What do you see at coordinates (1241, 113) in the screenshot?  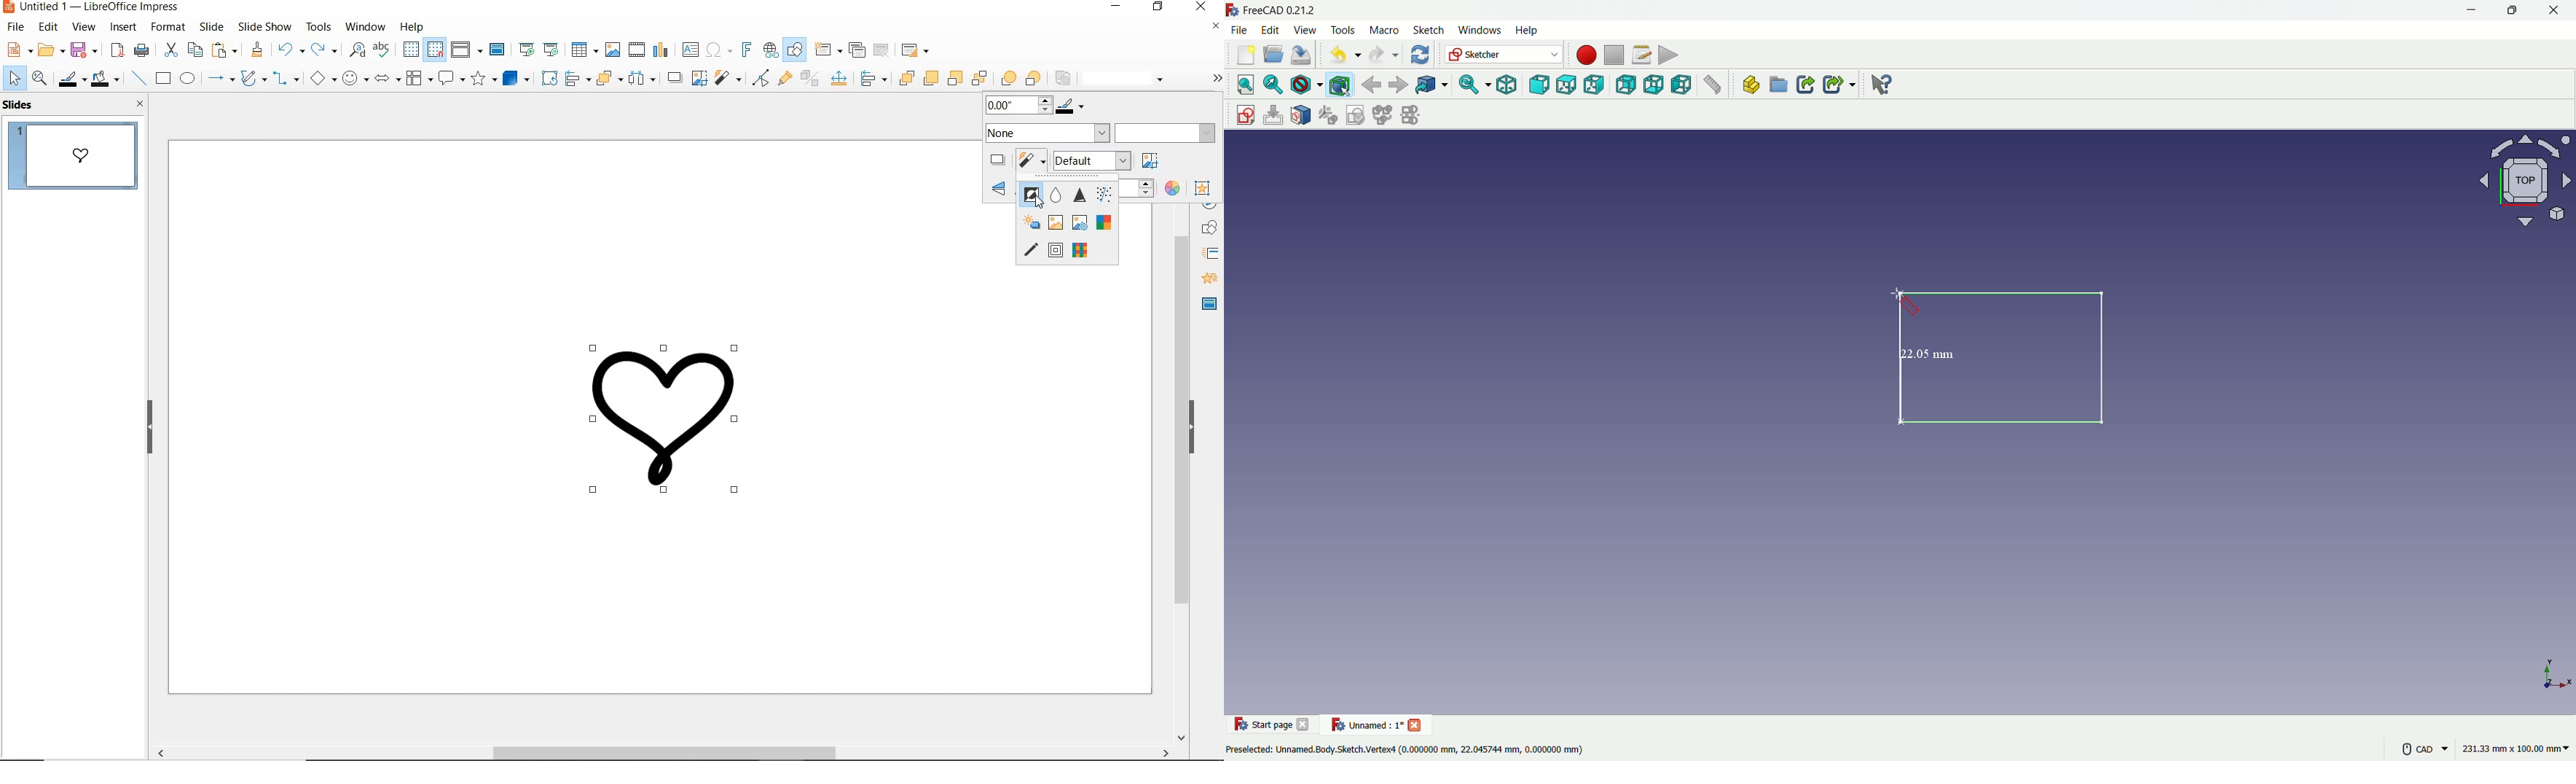 I see `create sketch` at bounding box center [1241, 113].